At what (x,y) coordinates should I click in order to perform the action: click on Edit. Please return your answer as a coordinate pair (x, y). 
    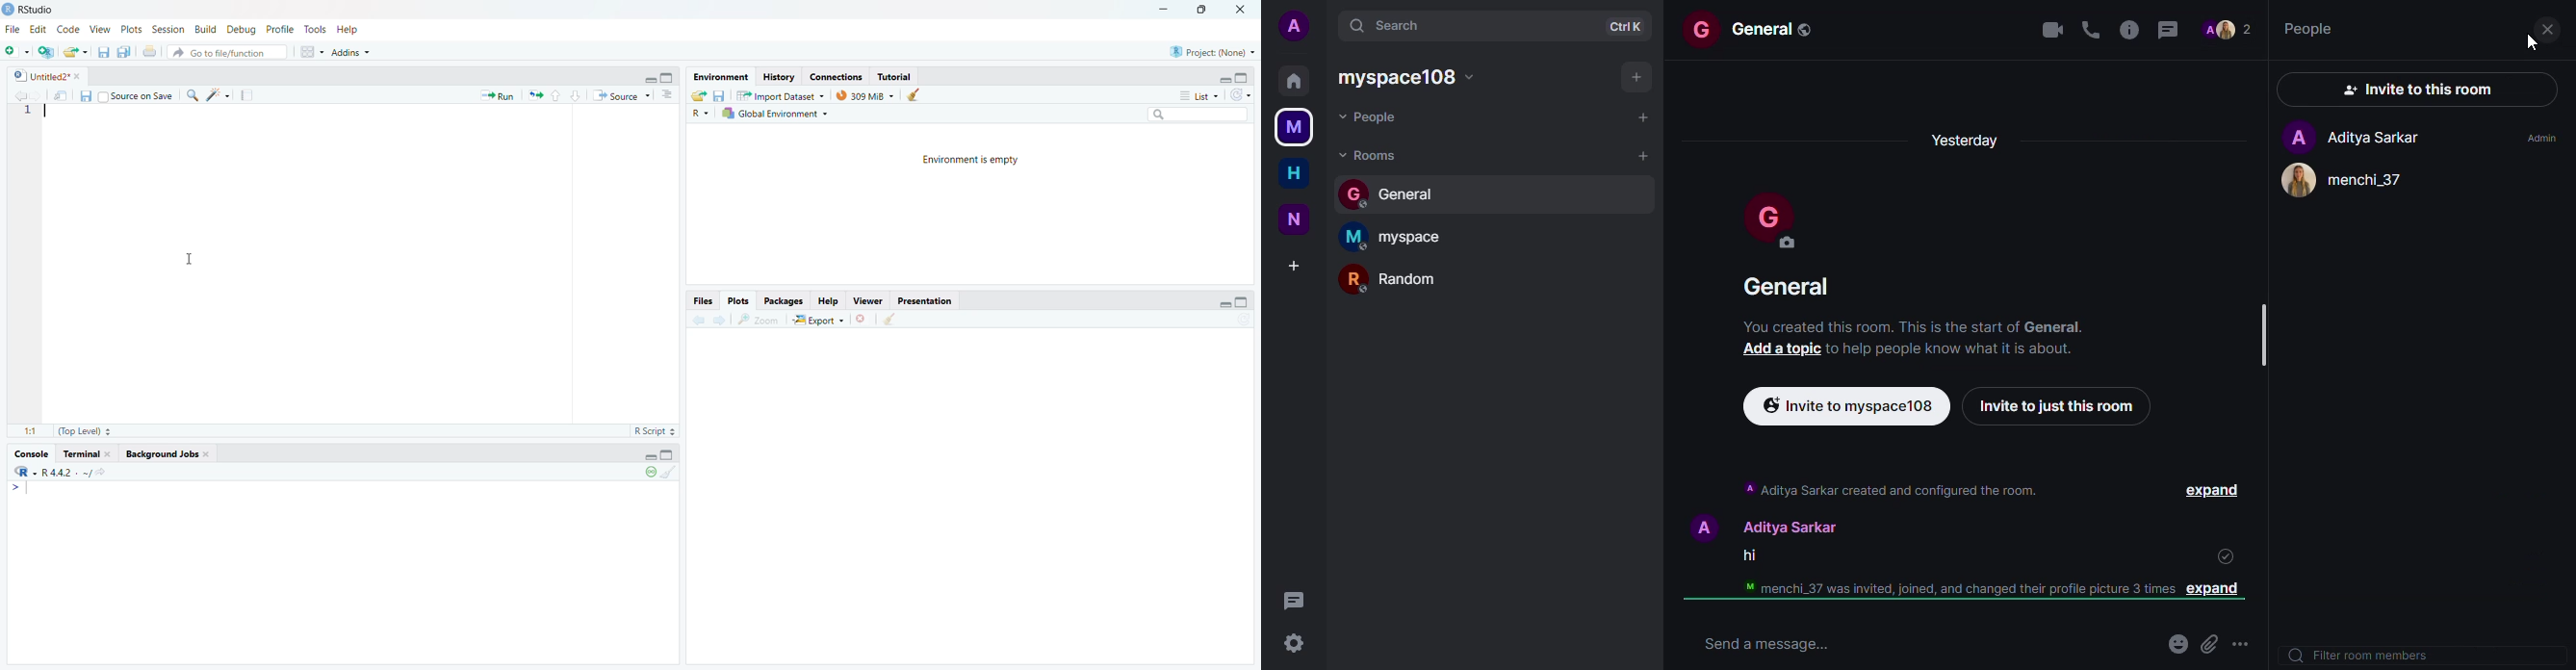
    Looking at the image, I should click on (39, 31).